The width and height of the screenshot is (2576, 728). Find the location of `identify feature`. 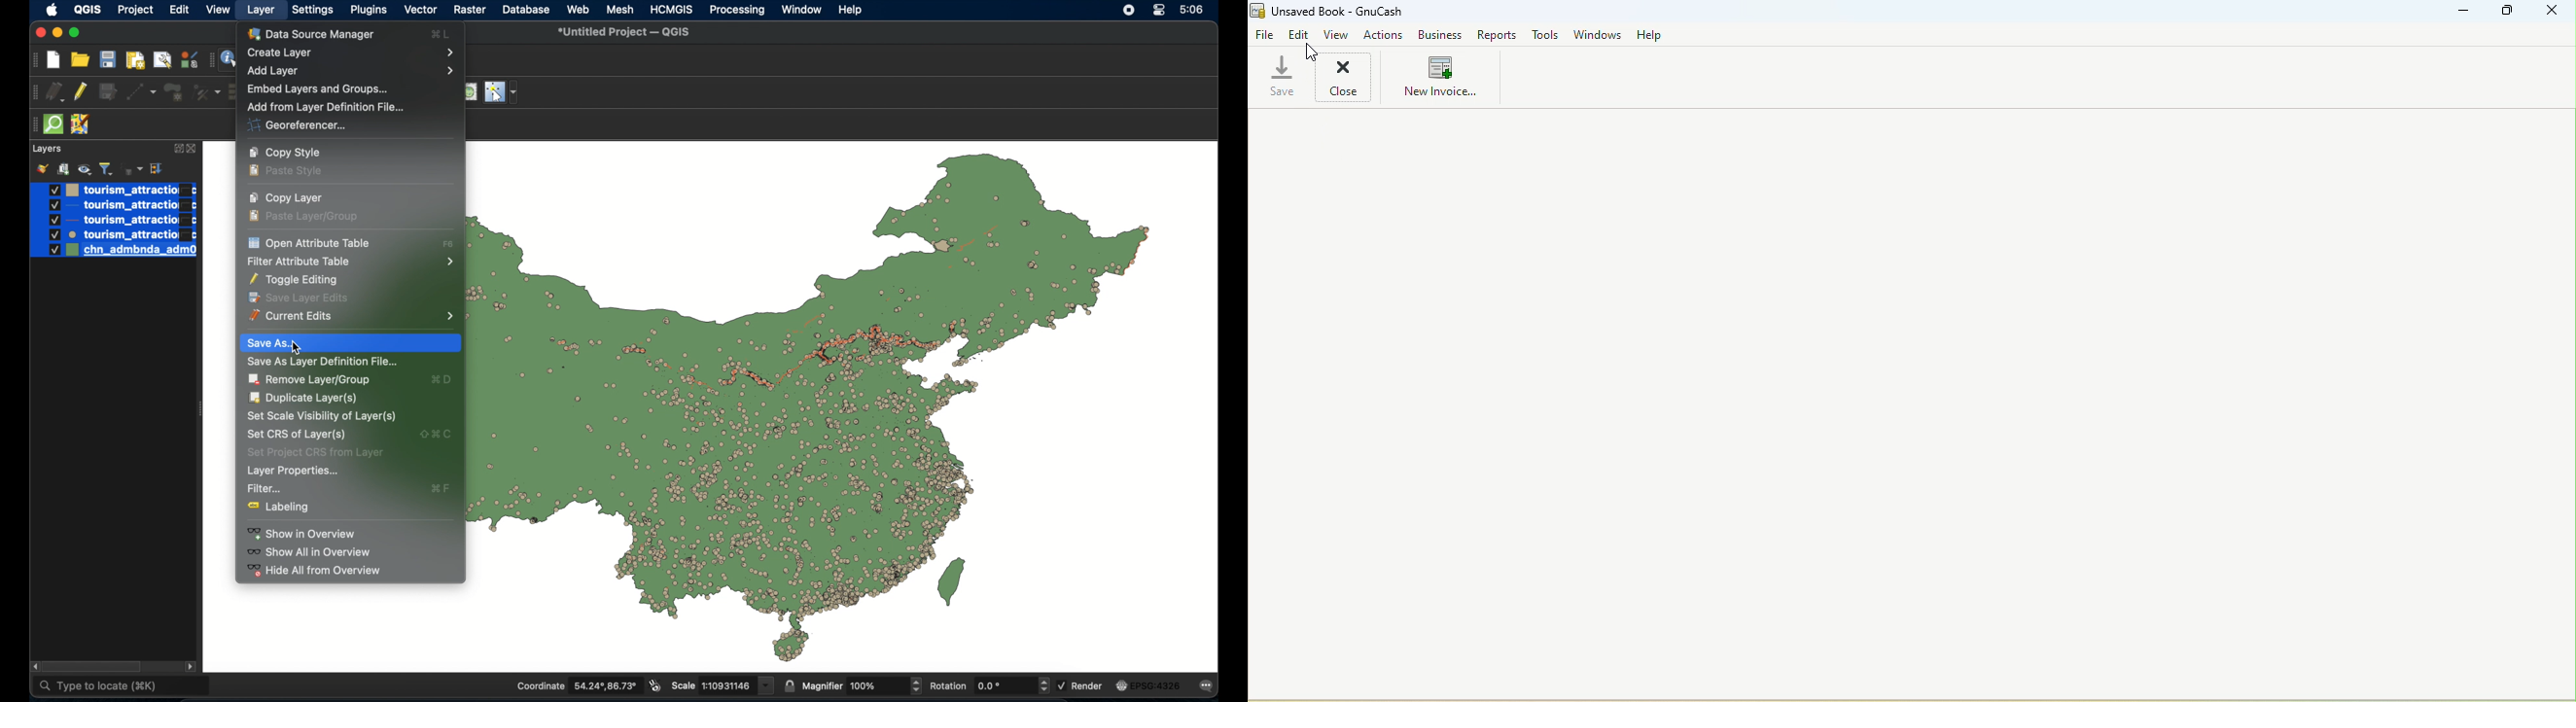

identify feature is located at coordinates (230, 59).